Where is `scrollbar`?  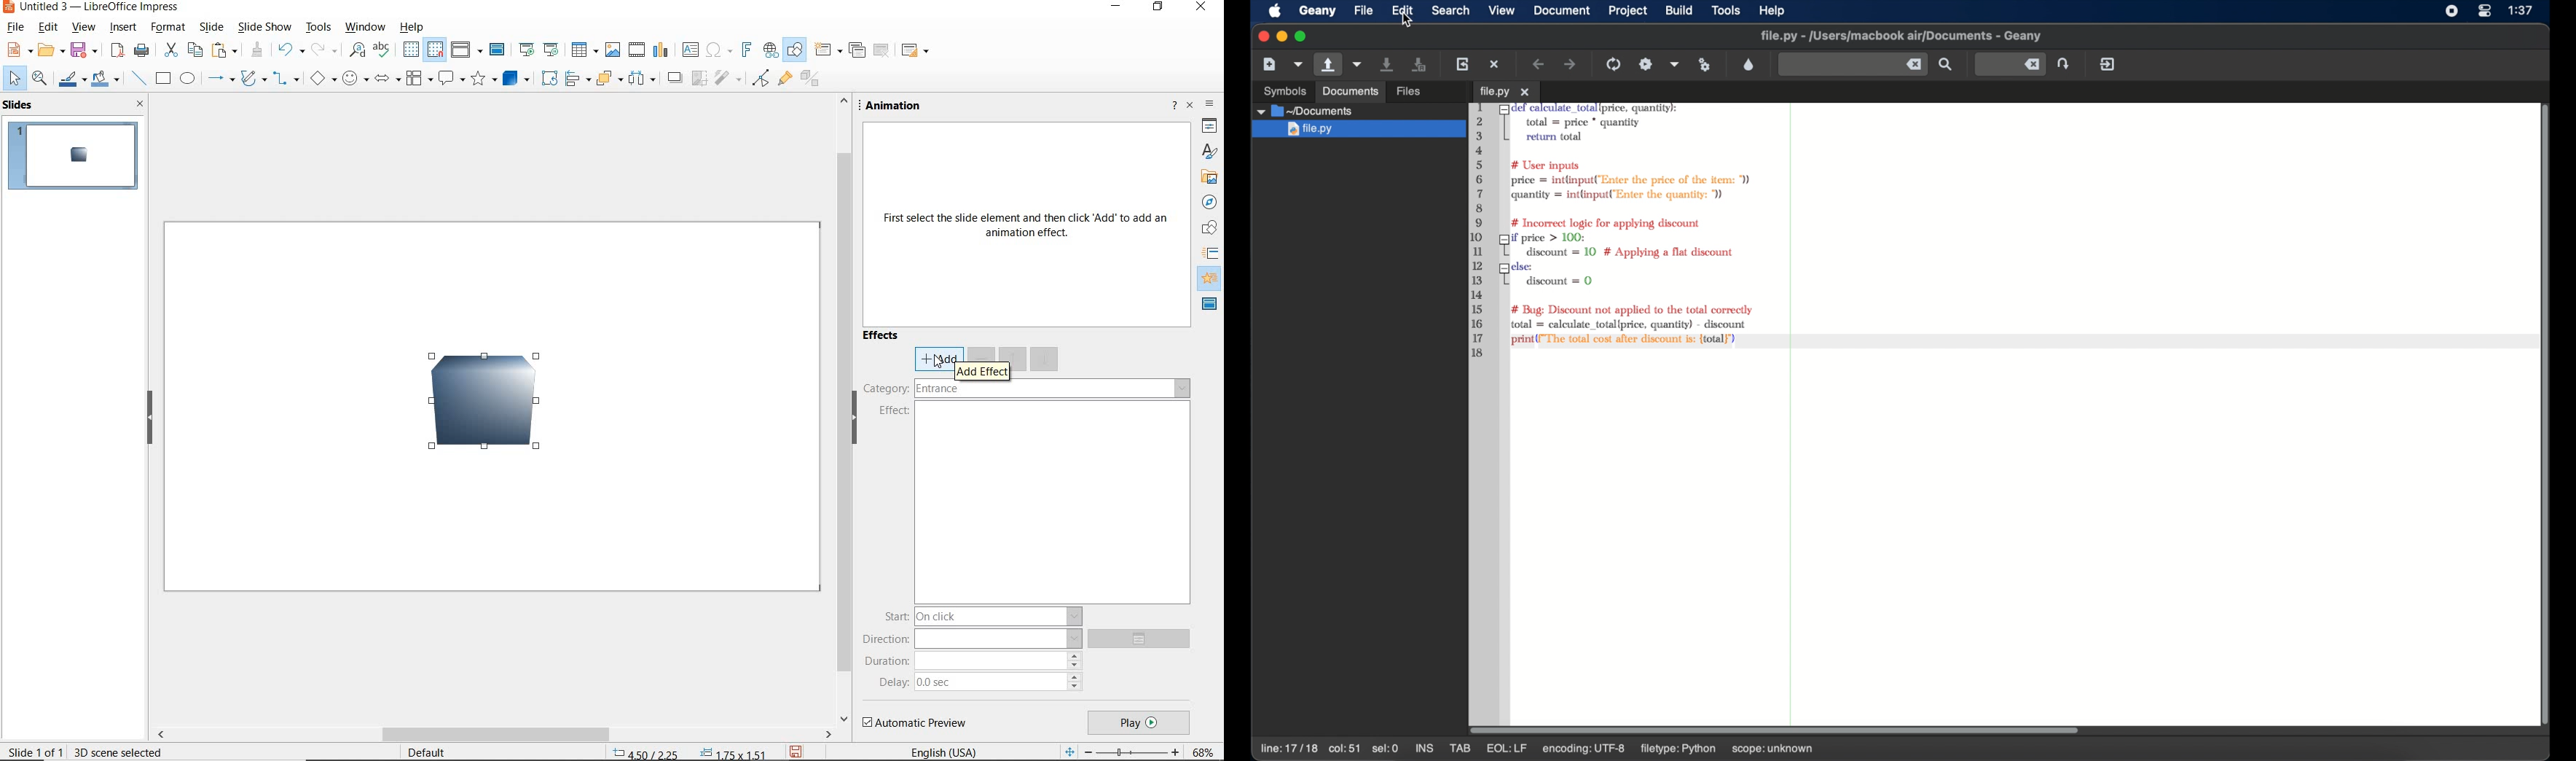
scrollbar is located at coordinates (494, 735).